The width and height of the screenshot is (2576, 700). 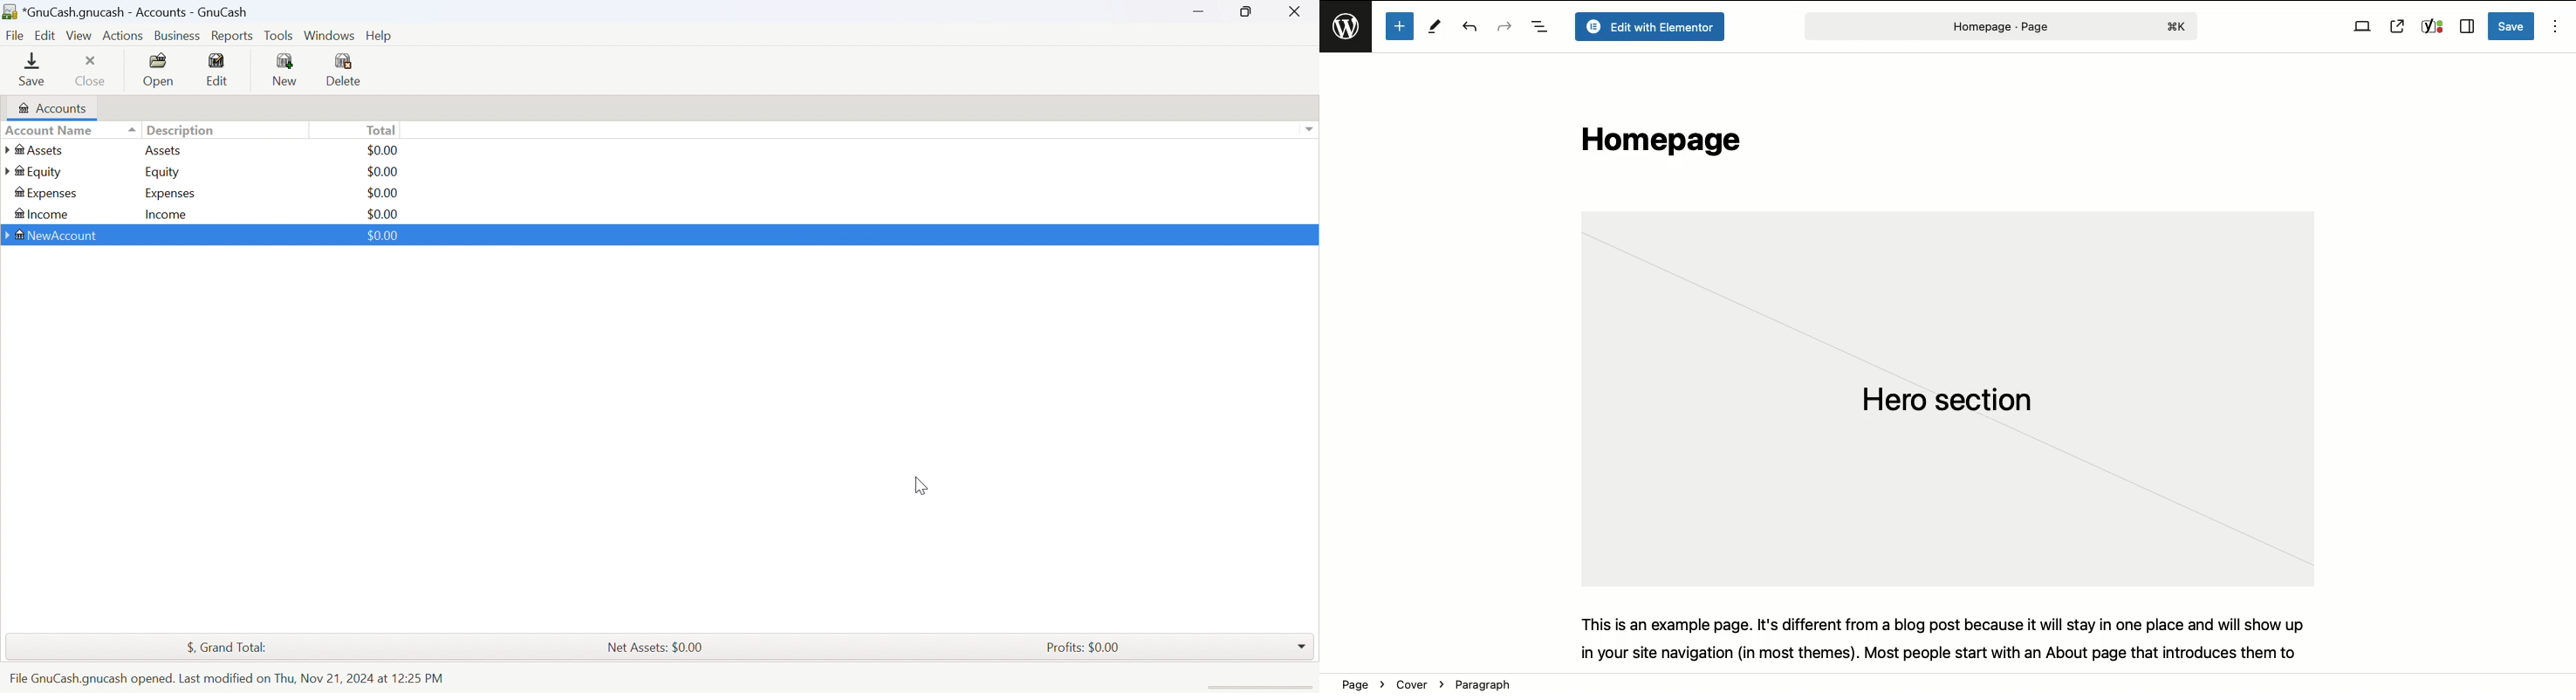 I want to click on $0.00, so click(x=381, y=172).